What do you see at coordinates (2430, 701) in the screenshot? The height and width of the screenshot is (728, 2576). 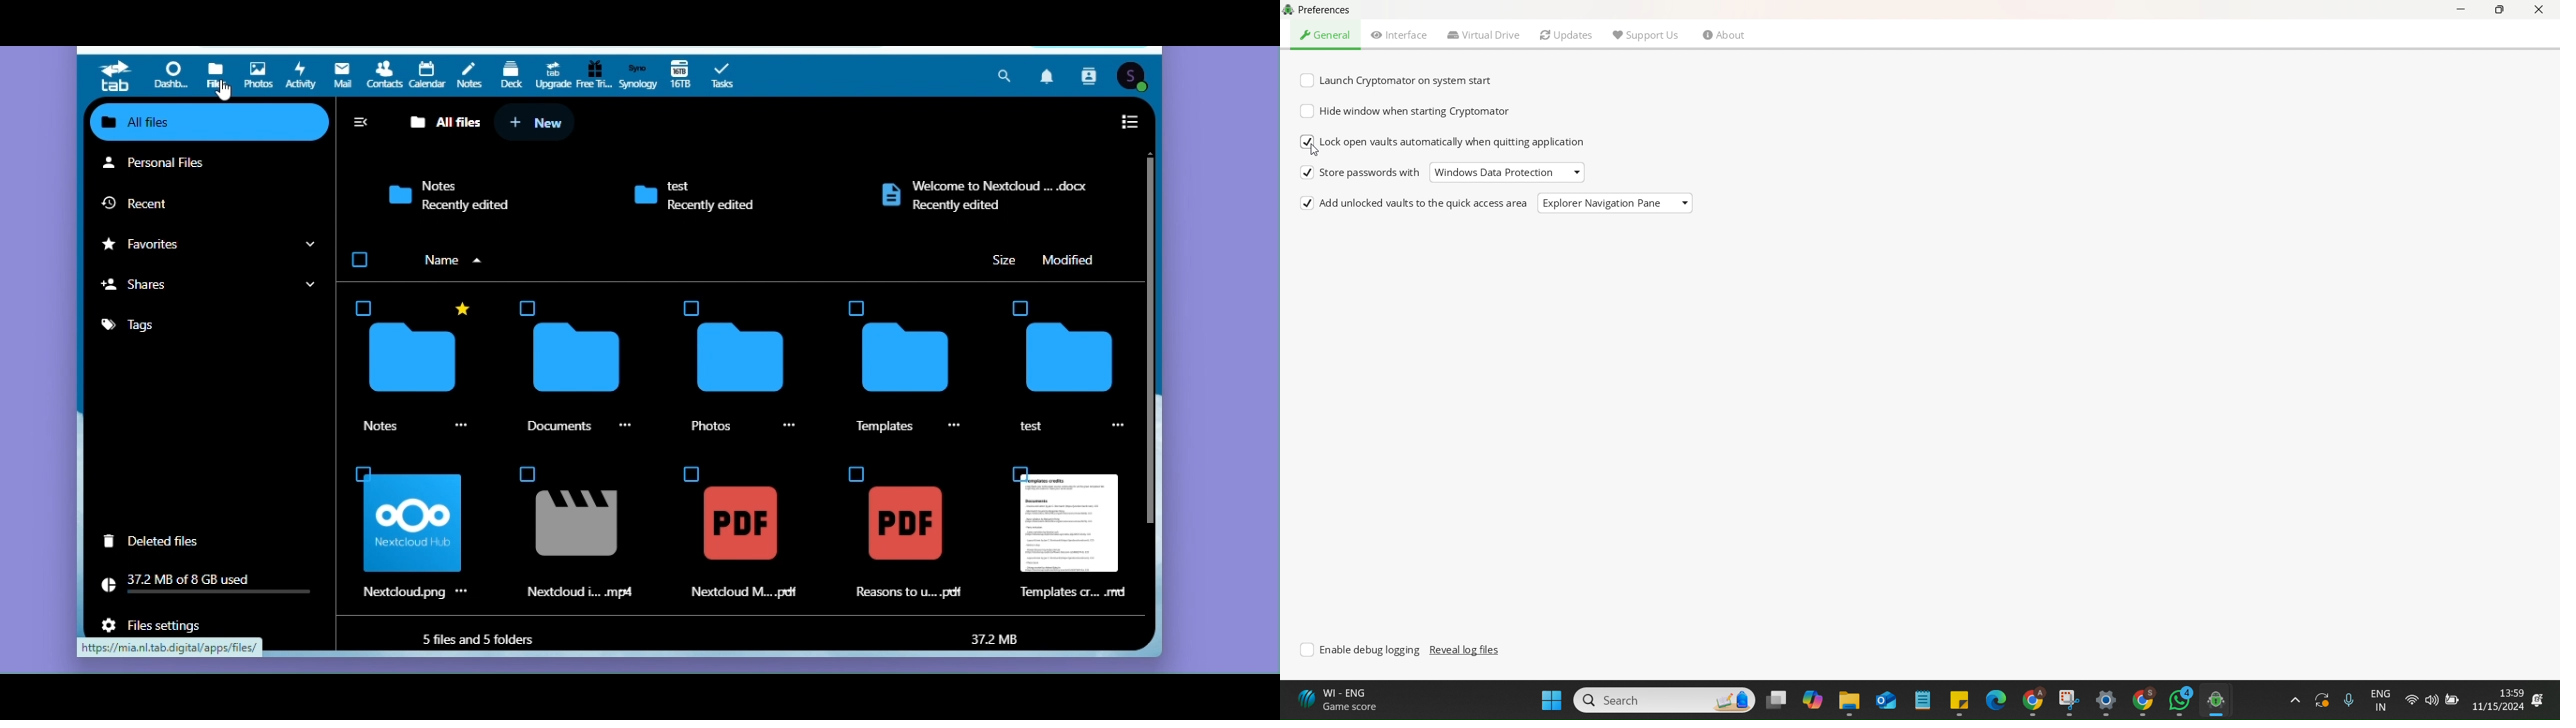 I see `Volume` at bounding box center [2430, 701].